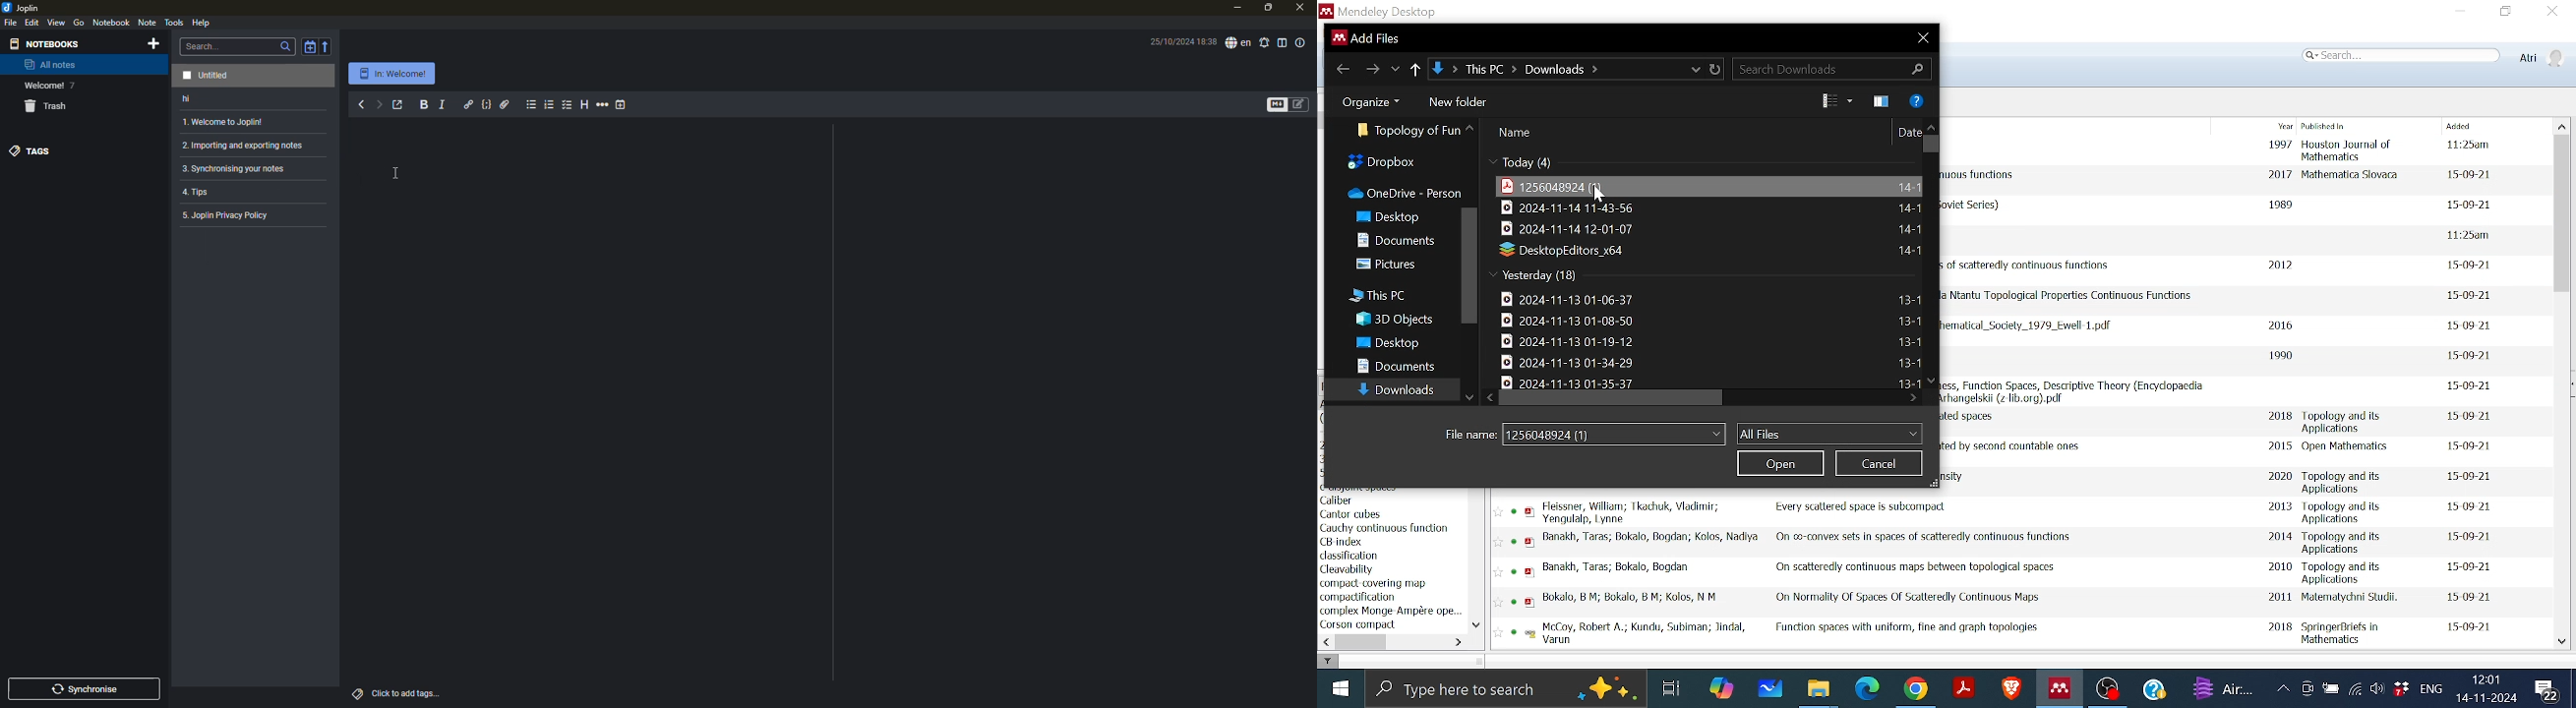 This screenshot has width=2576, height=728. Describe the element at coordinates (242, 145) in the screenshot. I see `2. Importing and exporting notes` at that location.